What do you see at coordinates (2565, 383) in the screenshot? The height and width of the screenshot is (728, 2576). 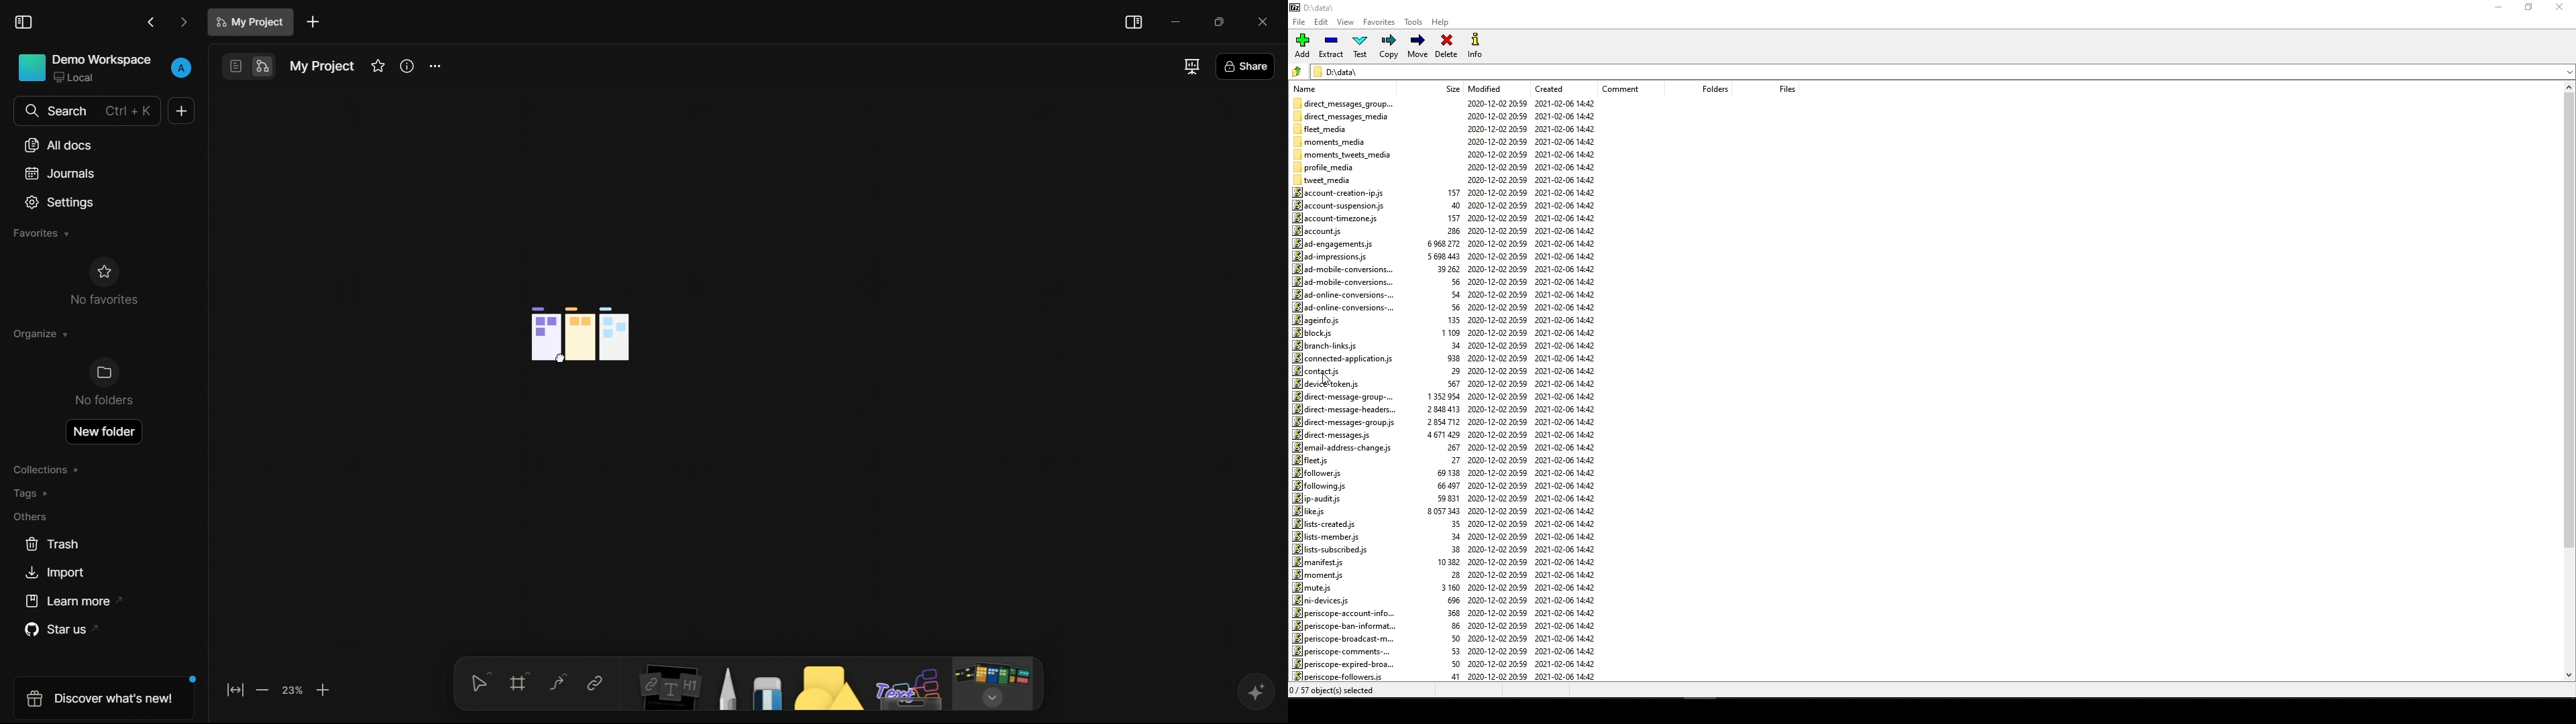 I see `scroll` at bounding box center [2565, 383].